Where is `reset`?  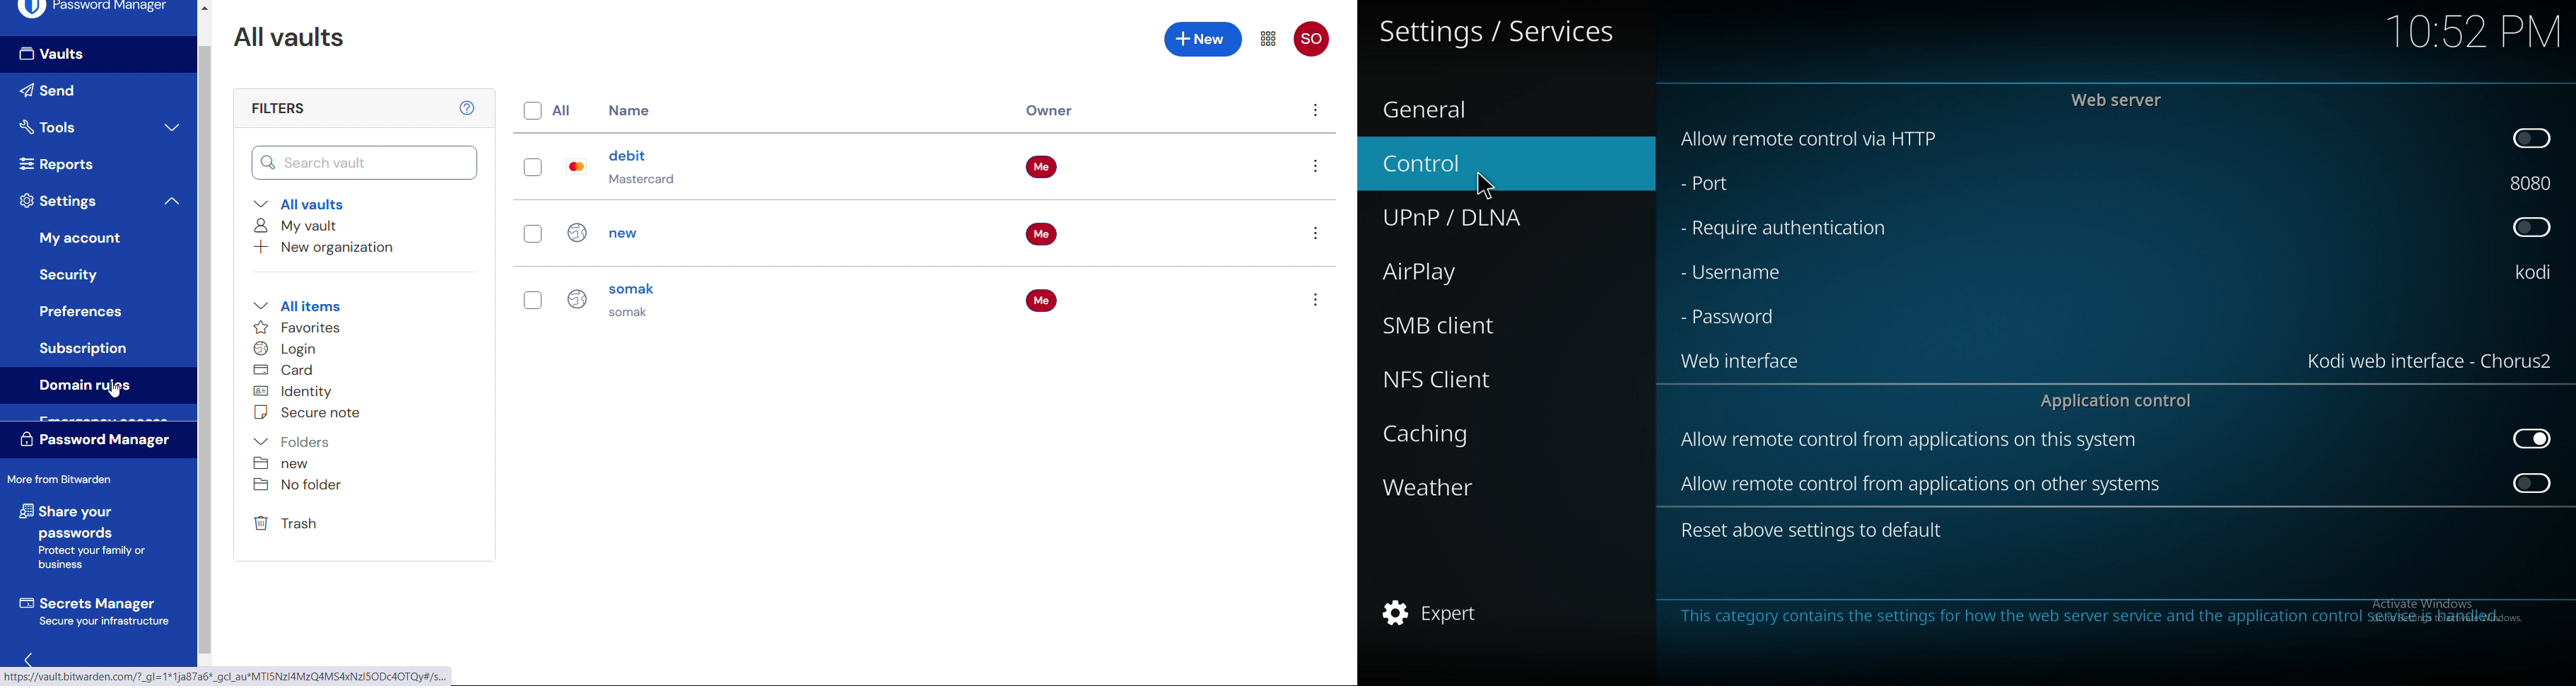
reset is located at coordinates (1816, 531).